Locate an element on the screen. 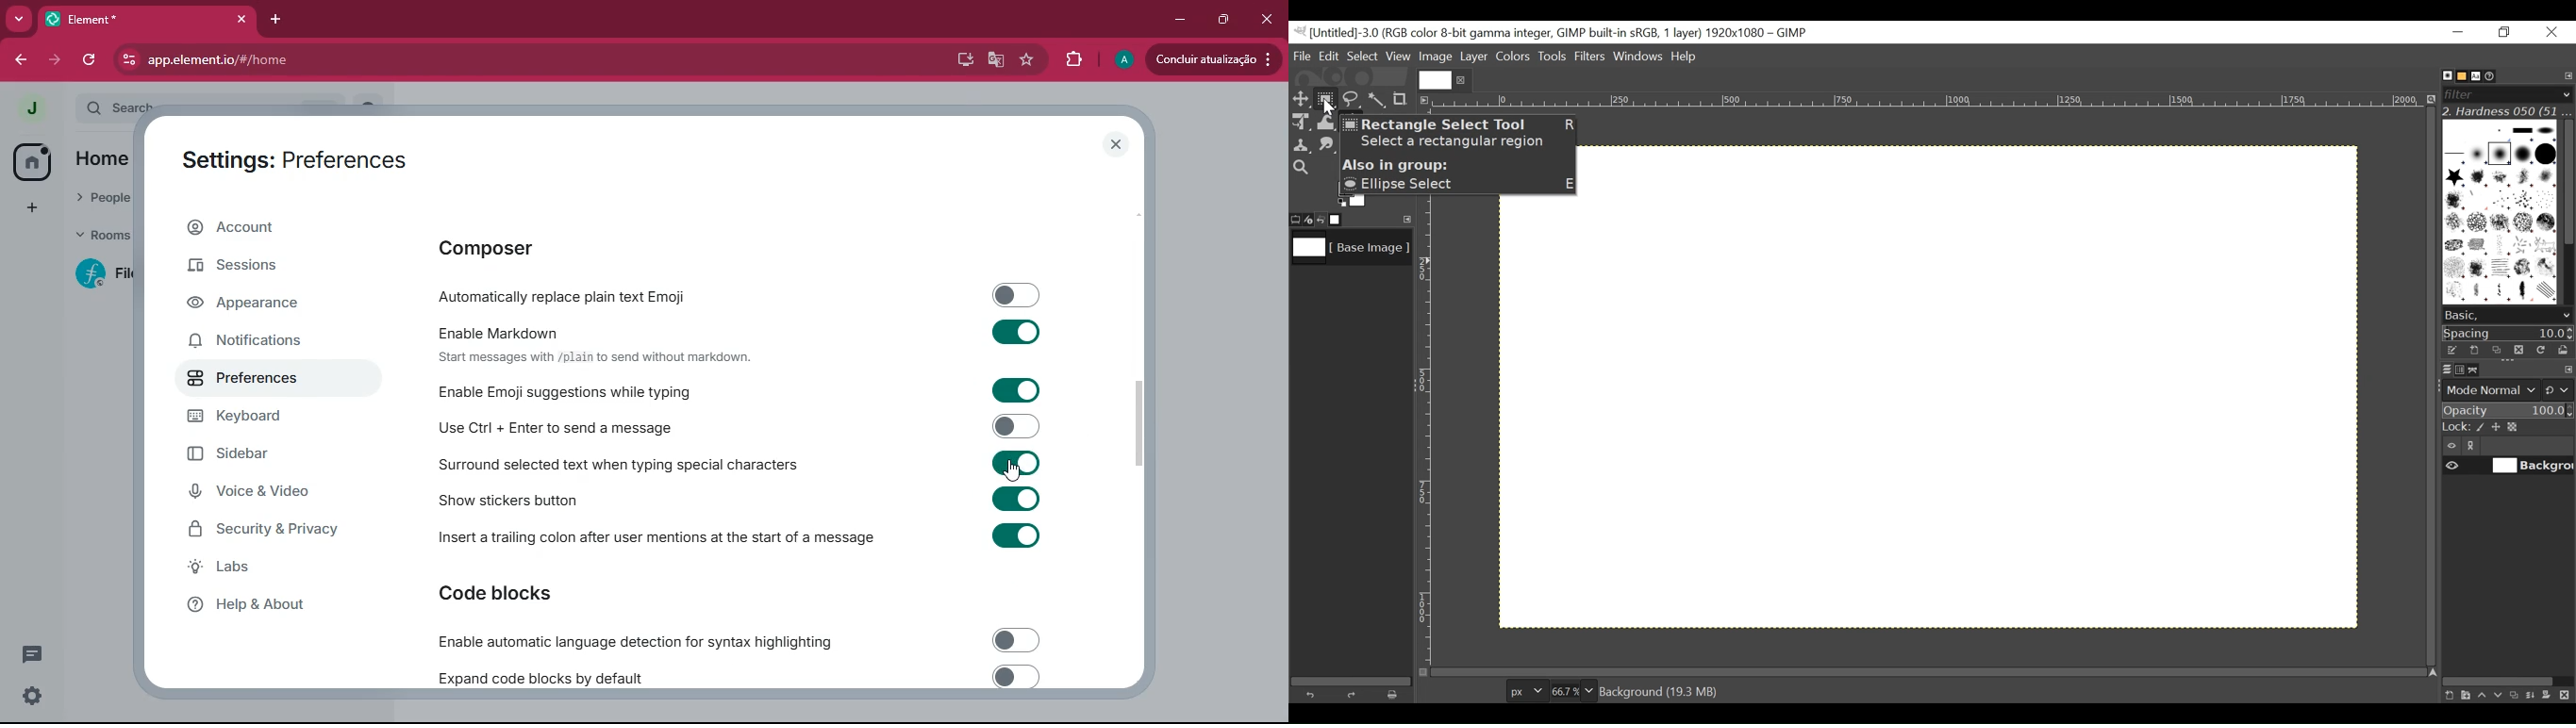 The height and width of the screenshot is (728, 2576). maximize is located at coordinates (1220, 17).